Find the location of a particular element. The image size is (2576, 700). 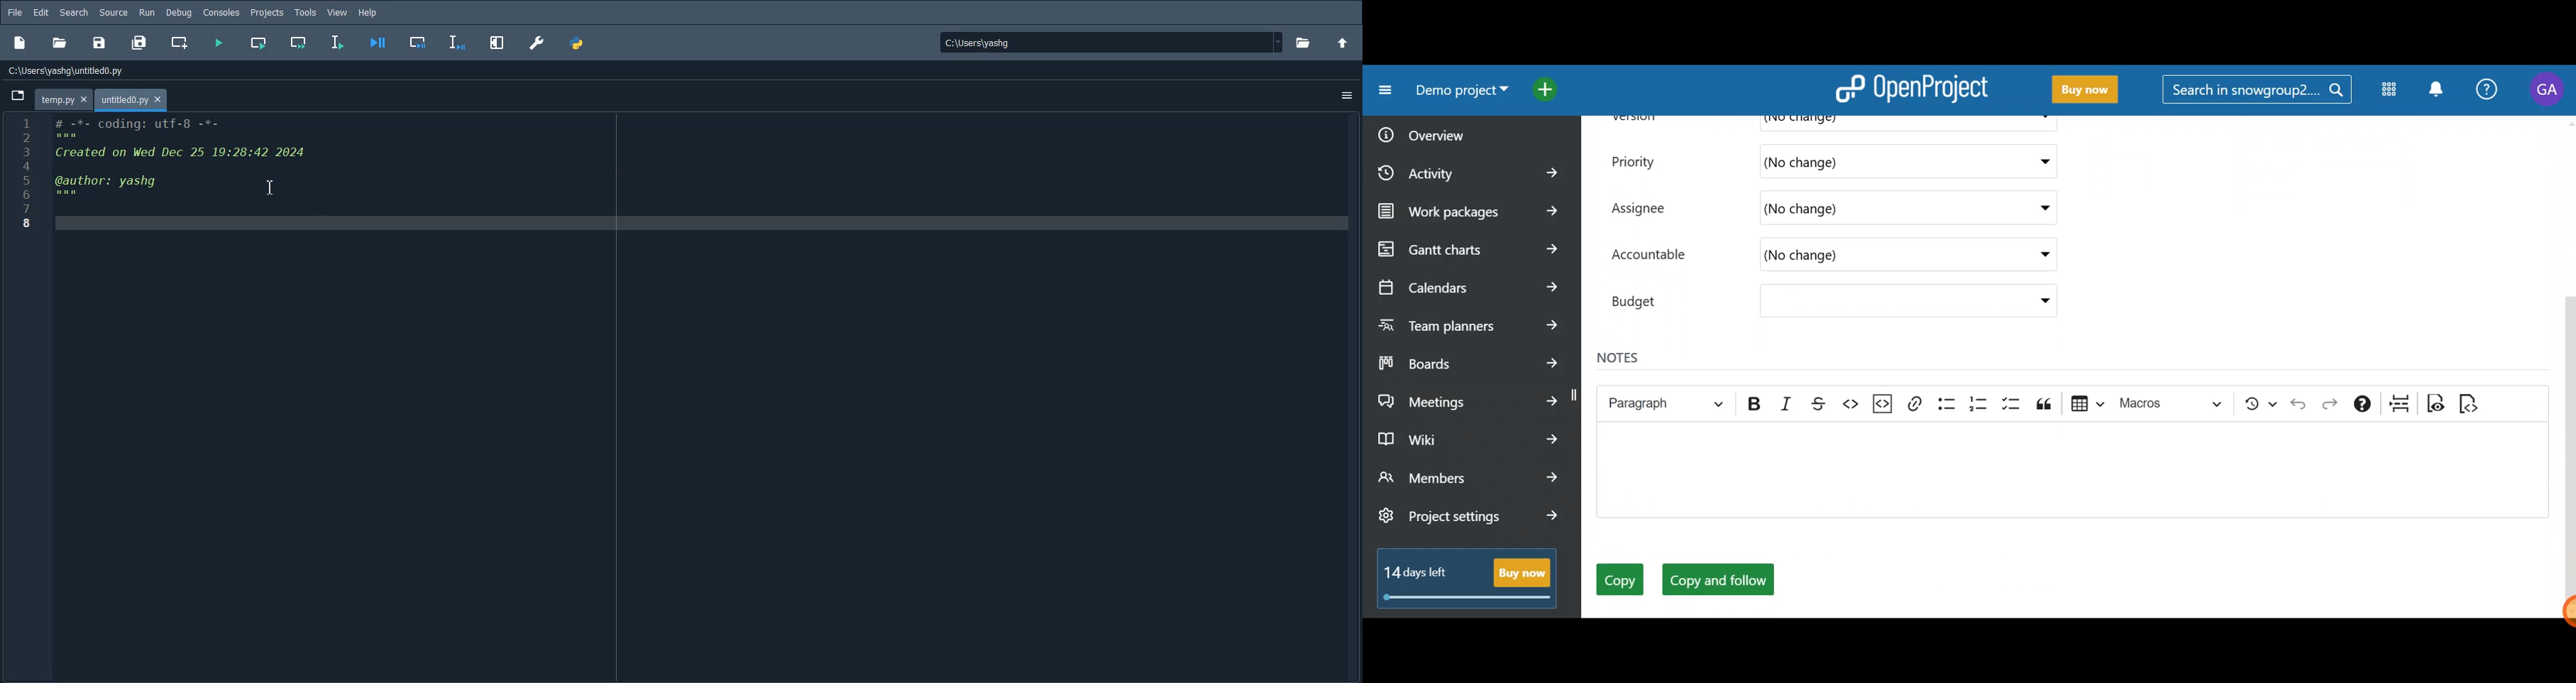

Text Cursor is located at coordinates (273, 187).